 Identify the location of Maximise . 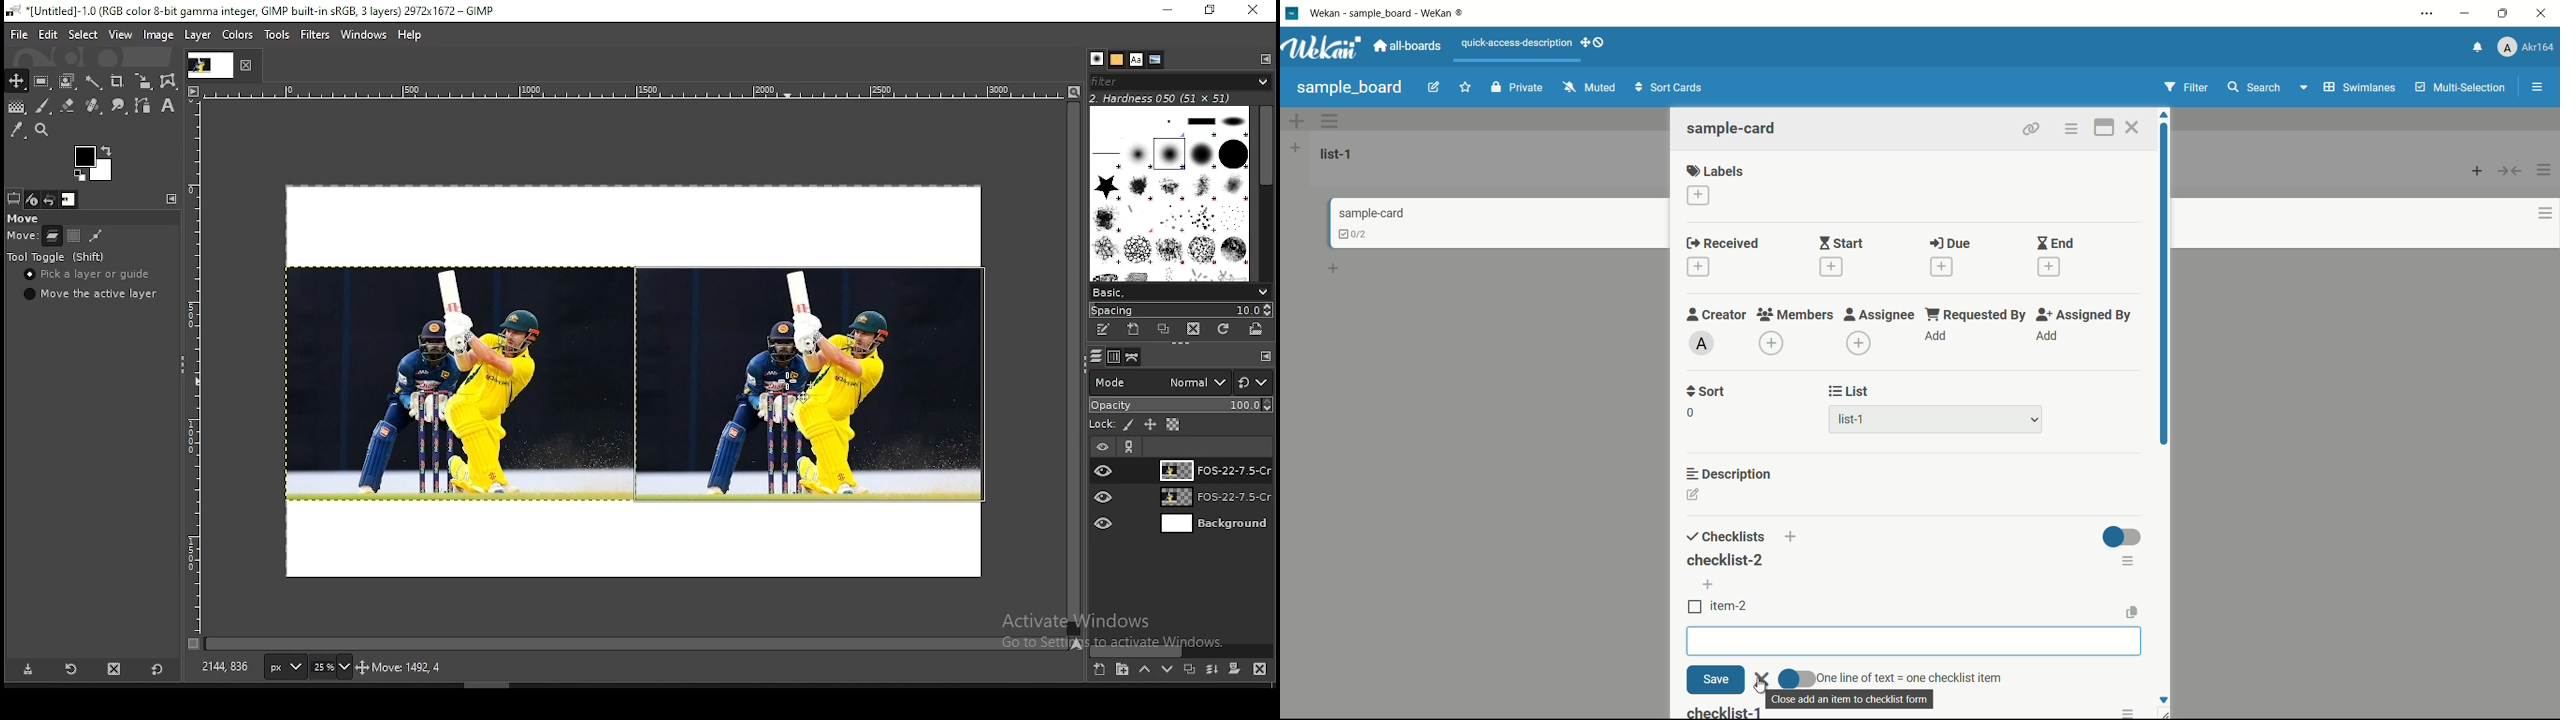
(1211, 10).